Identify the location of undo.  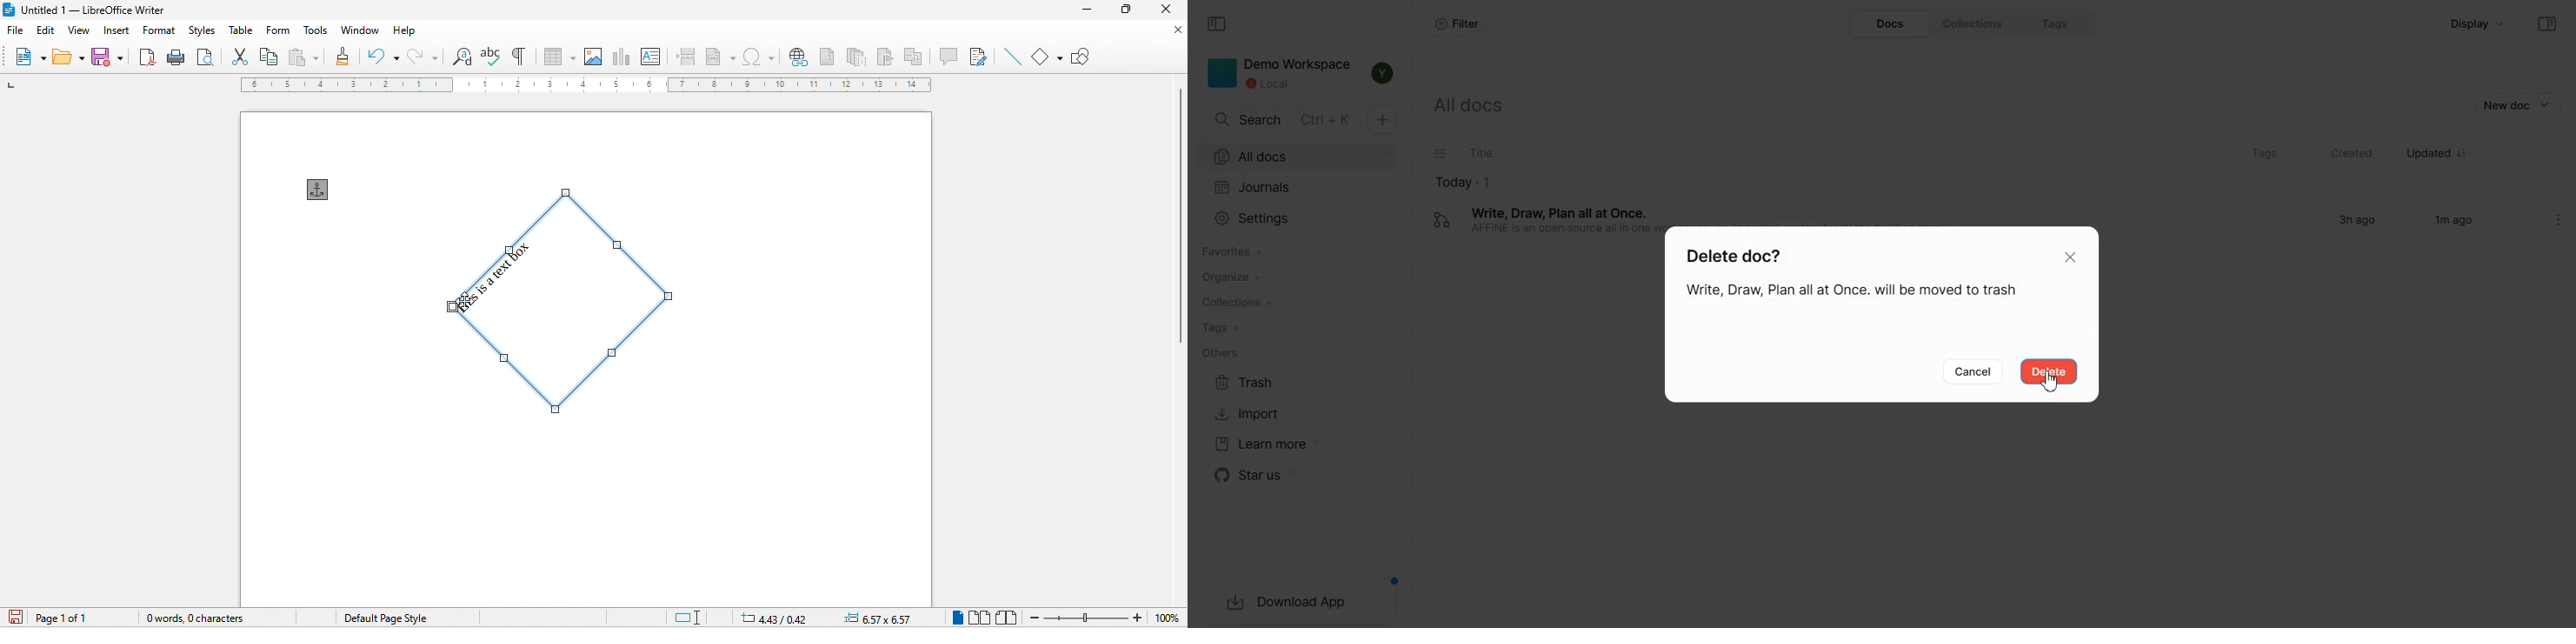
(381, 57).